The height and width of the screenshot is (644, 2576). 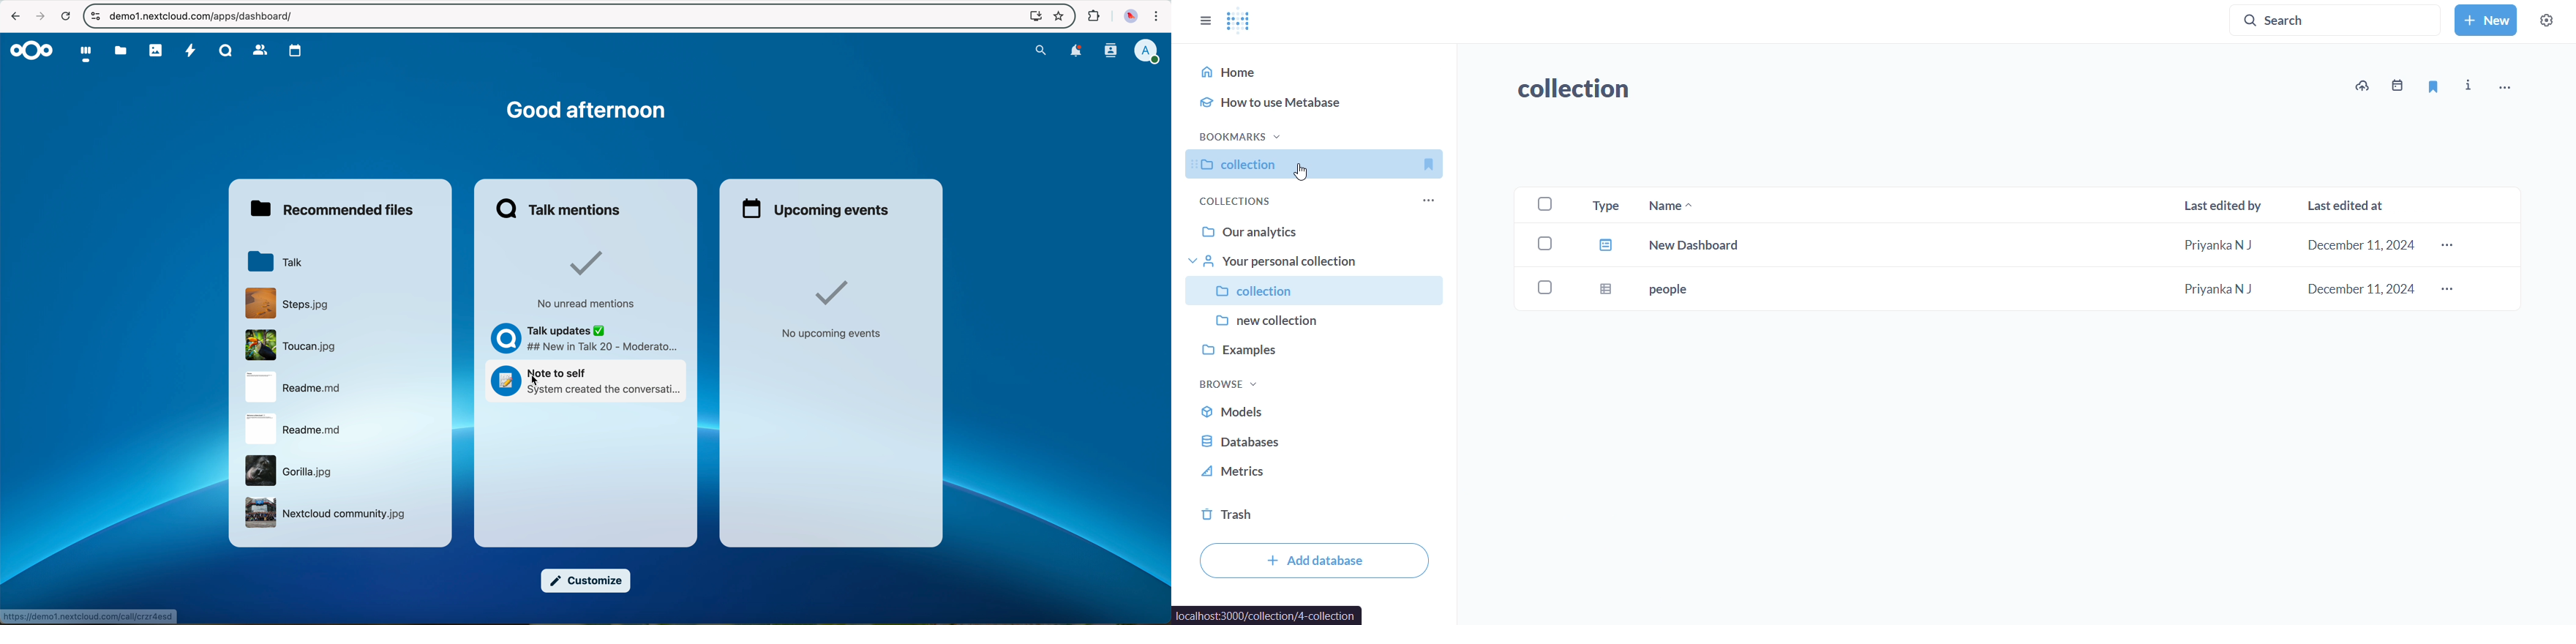 I want to click on user profile, so click(x=1151, y=51).